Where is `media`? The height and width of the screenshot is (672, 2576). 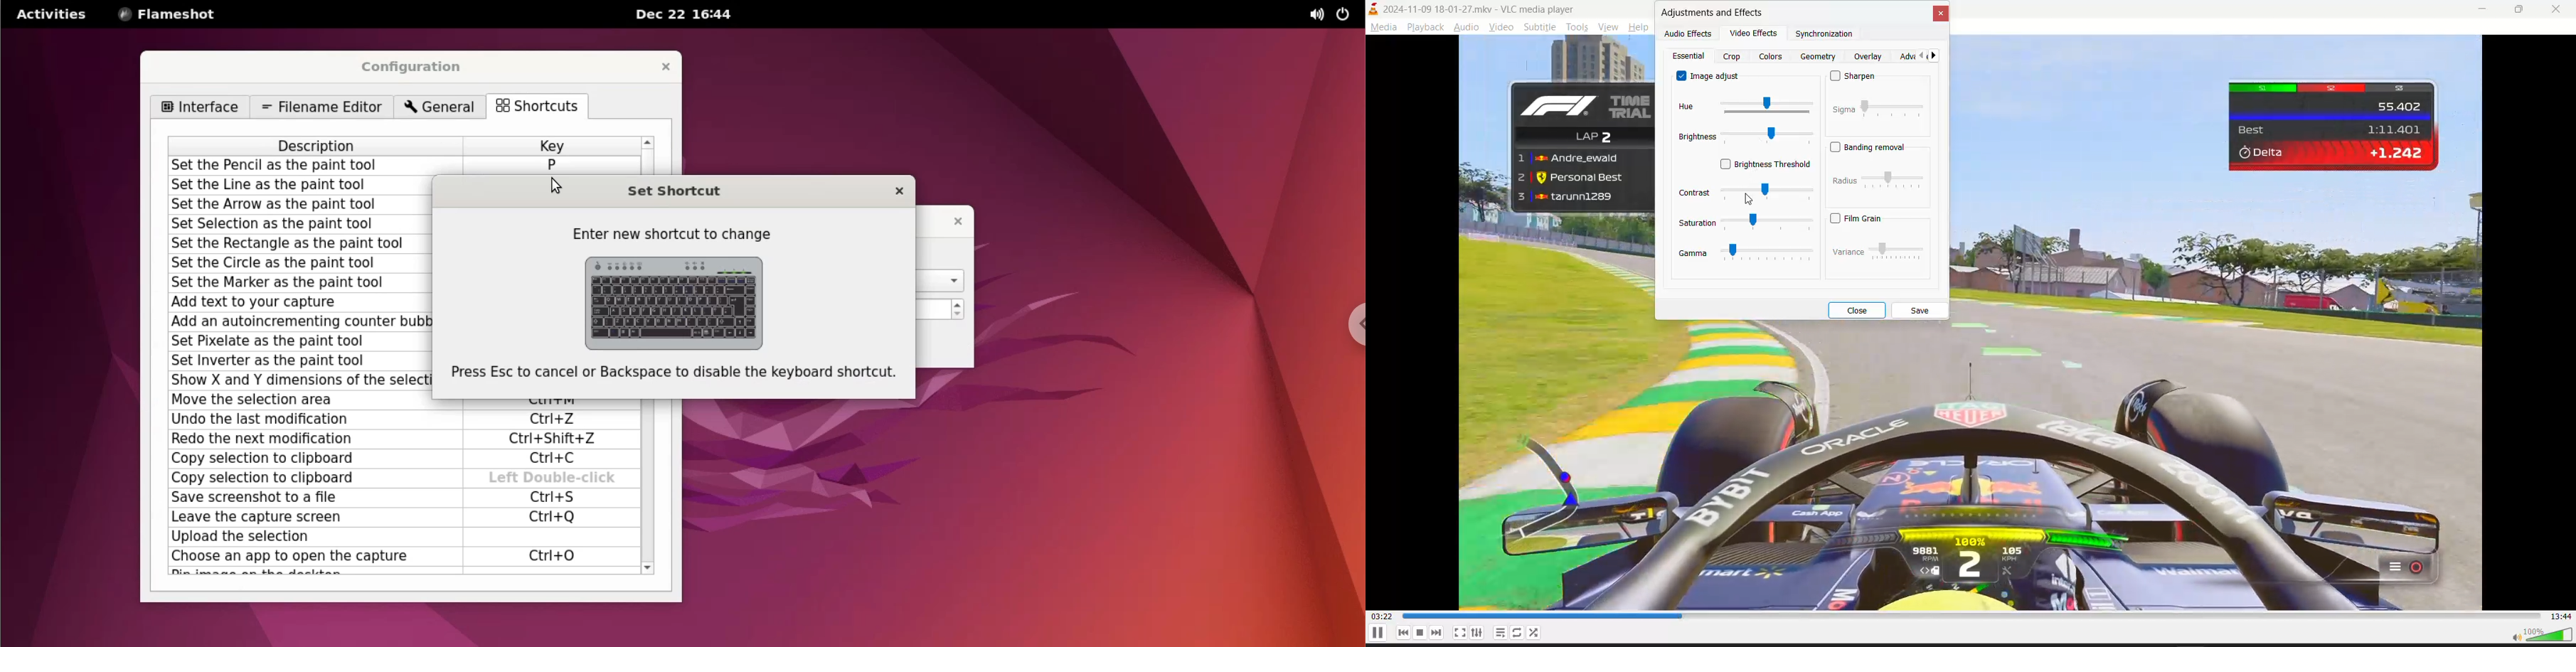 media is located at coordinates (1381, 26).